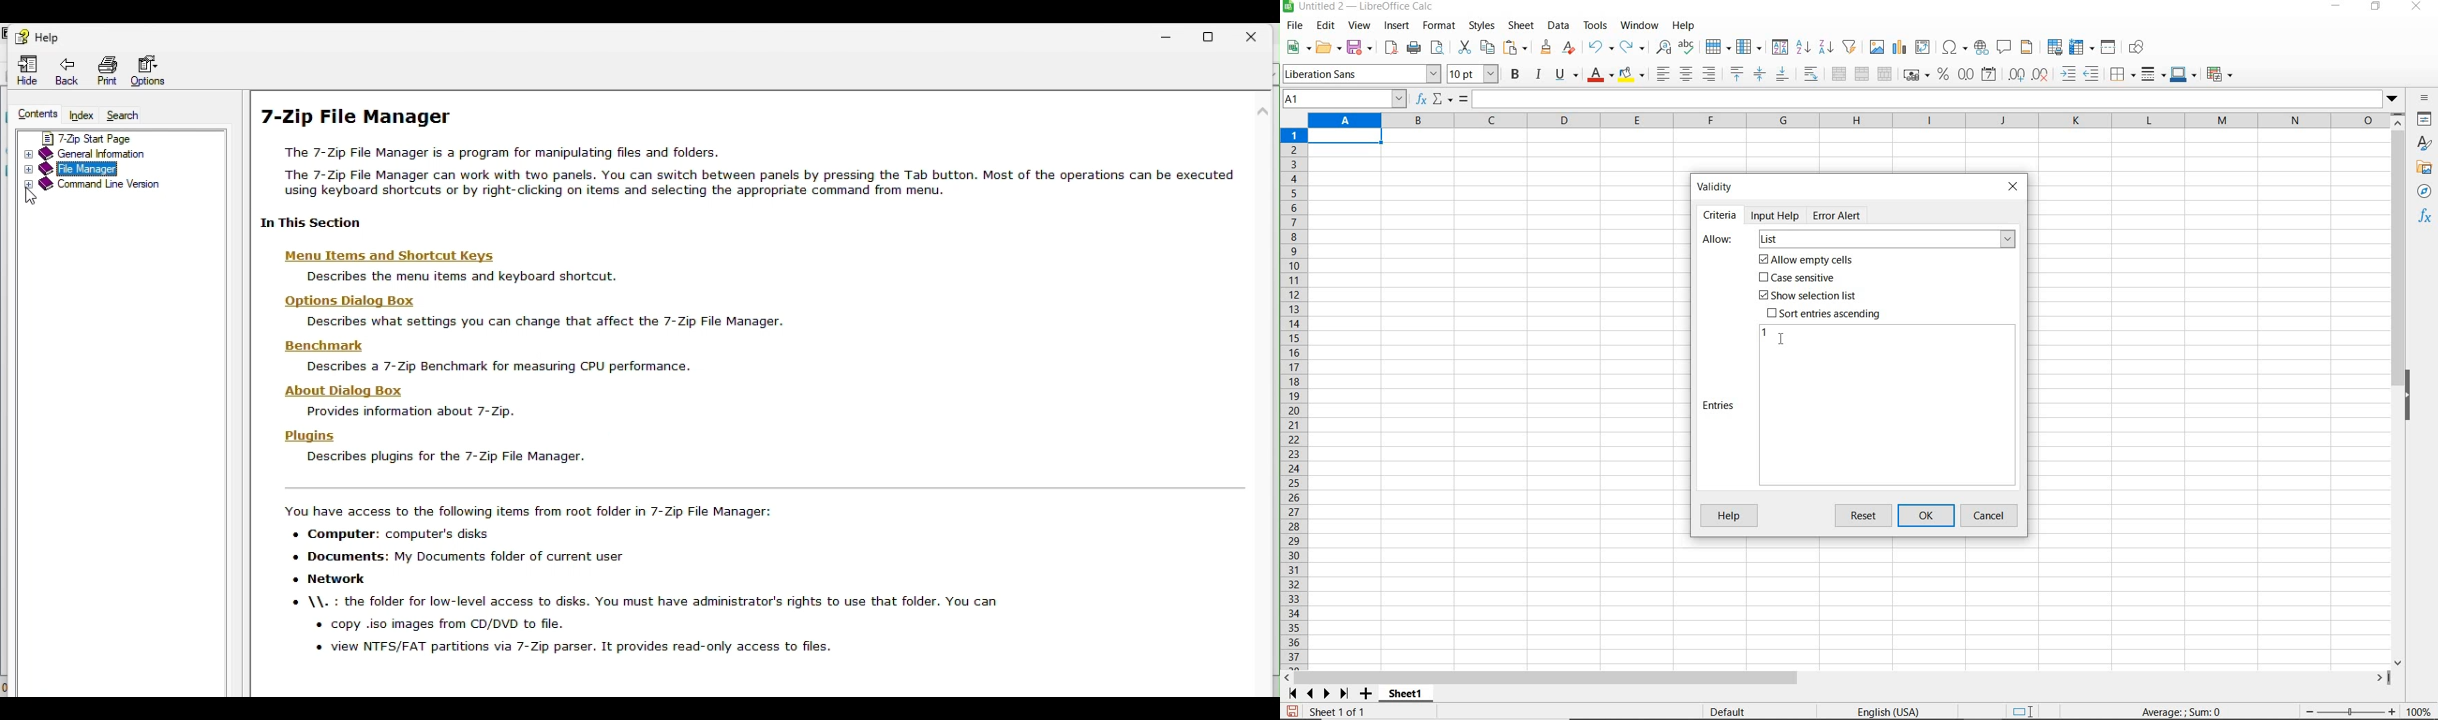 This screenshot has height=728, width=2464. I want to click on description text, so click(408, 411).